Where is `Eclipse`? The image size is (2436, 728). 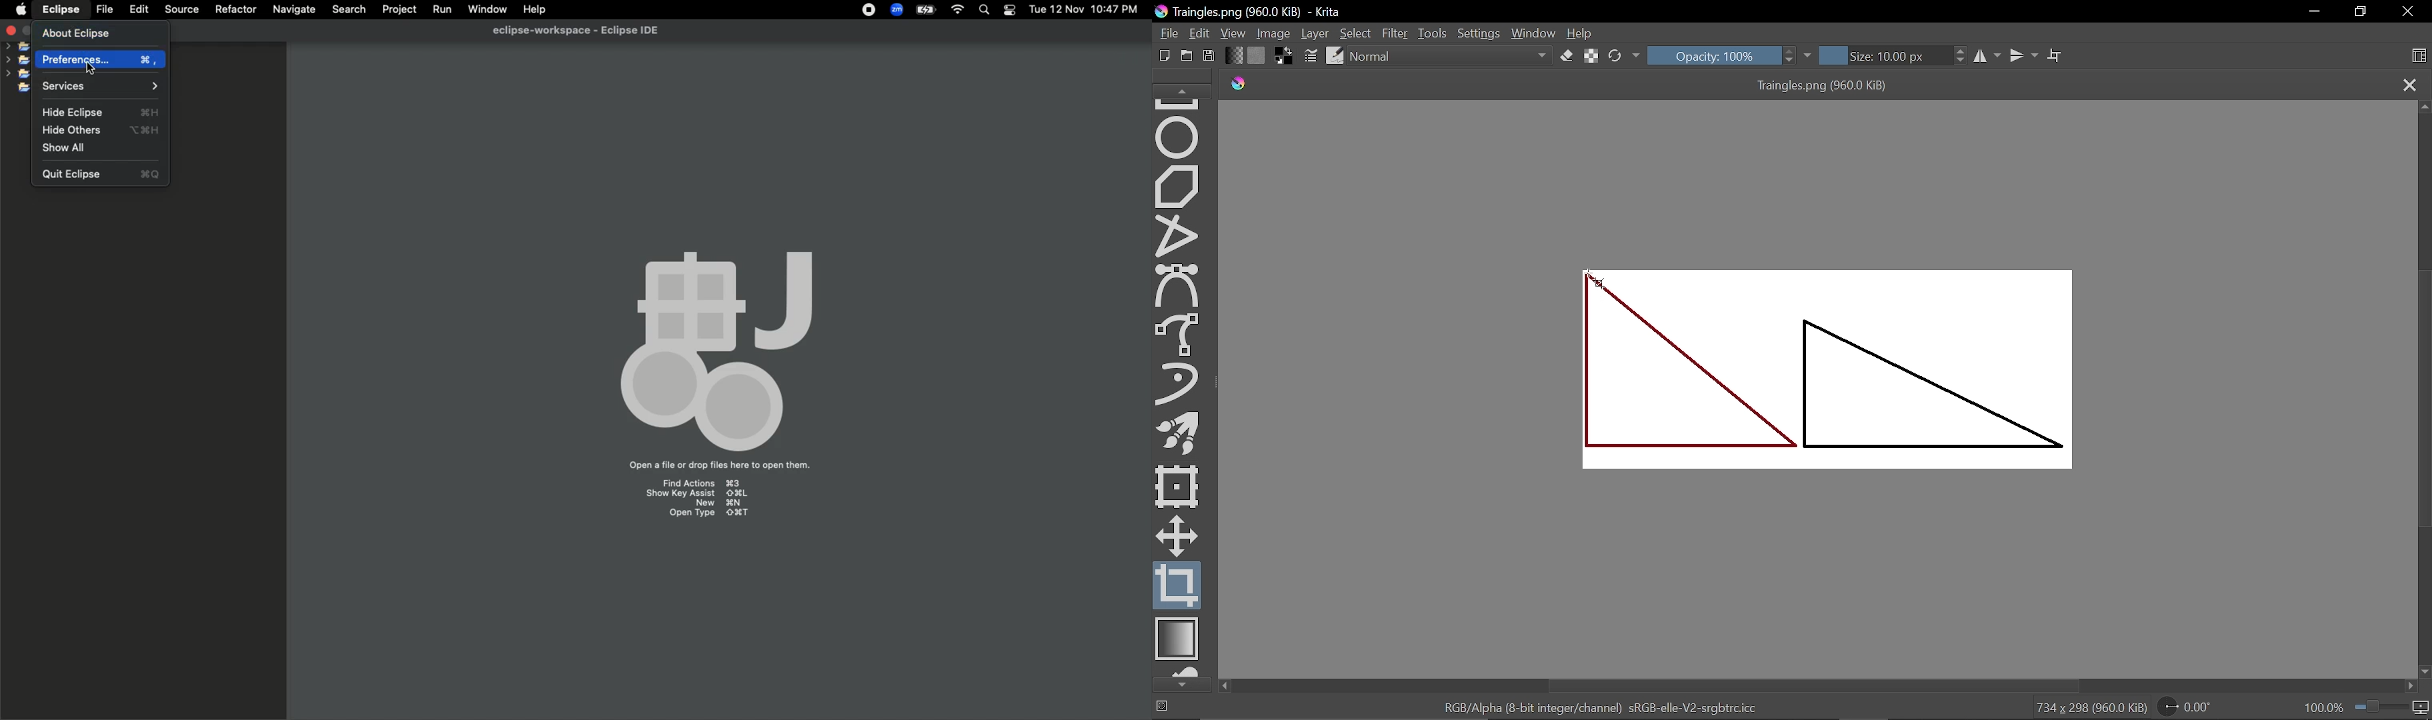
Eclipse is located at coordinates (62, 11).